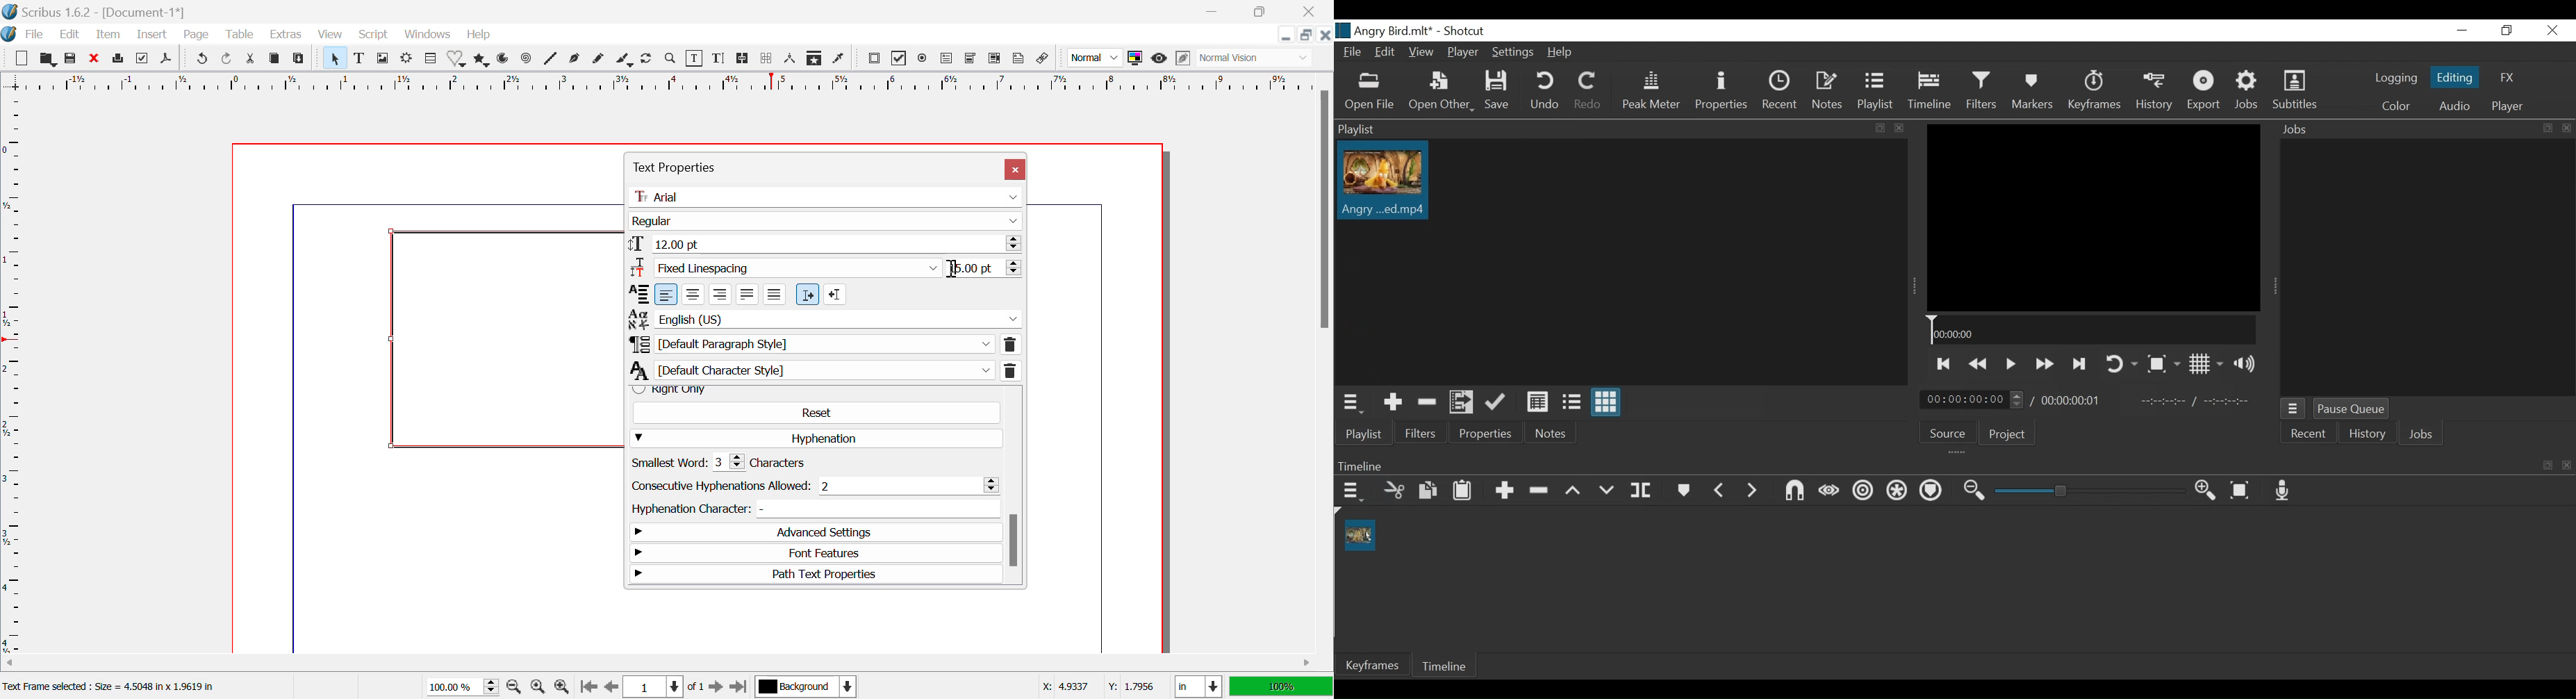 The image size is (2576, 700). I want to click on Shapes, so click(459, 60).